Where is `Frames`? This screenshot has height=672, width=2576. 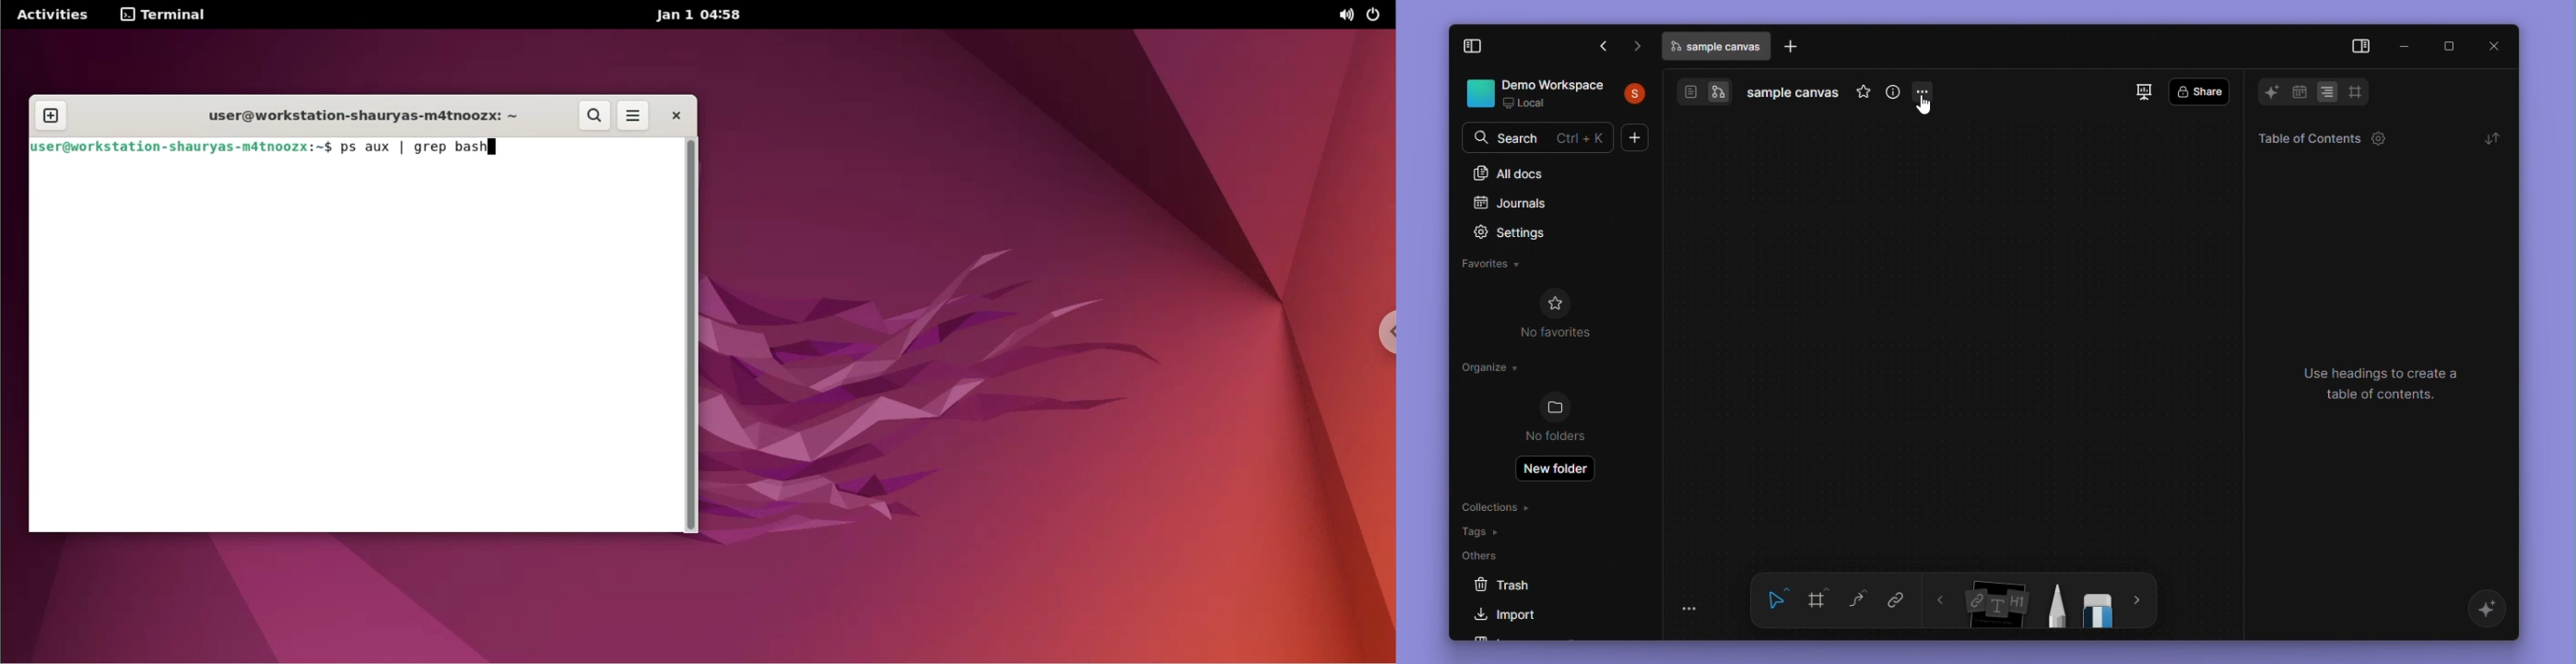
Frames is located at coordinates (2355, 91).